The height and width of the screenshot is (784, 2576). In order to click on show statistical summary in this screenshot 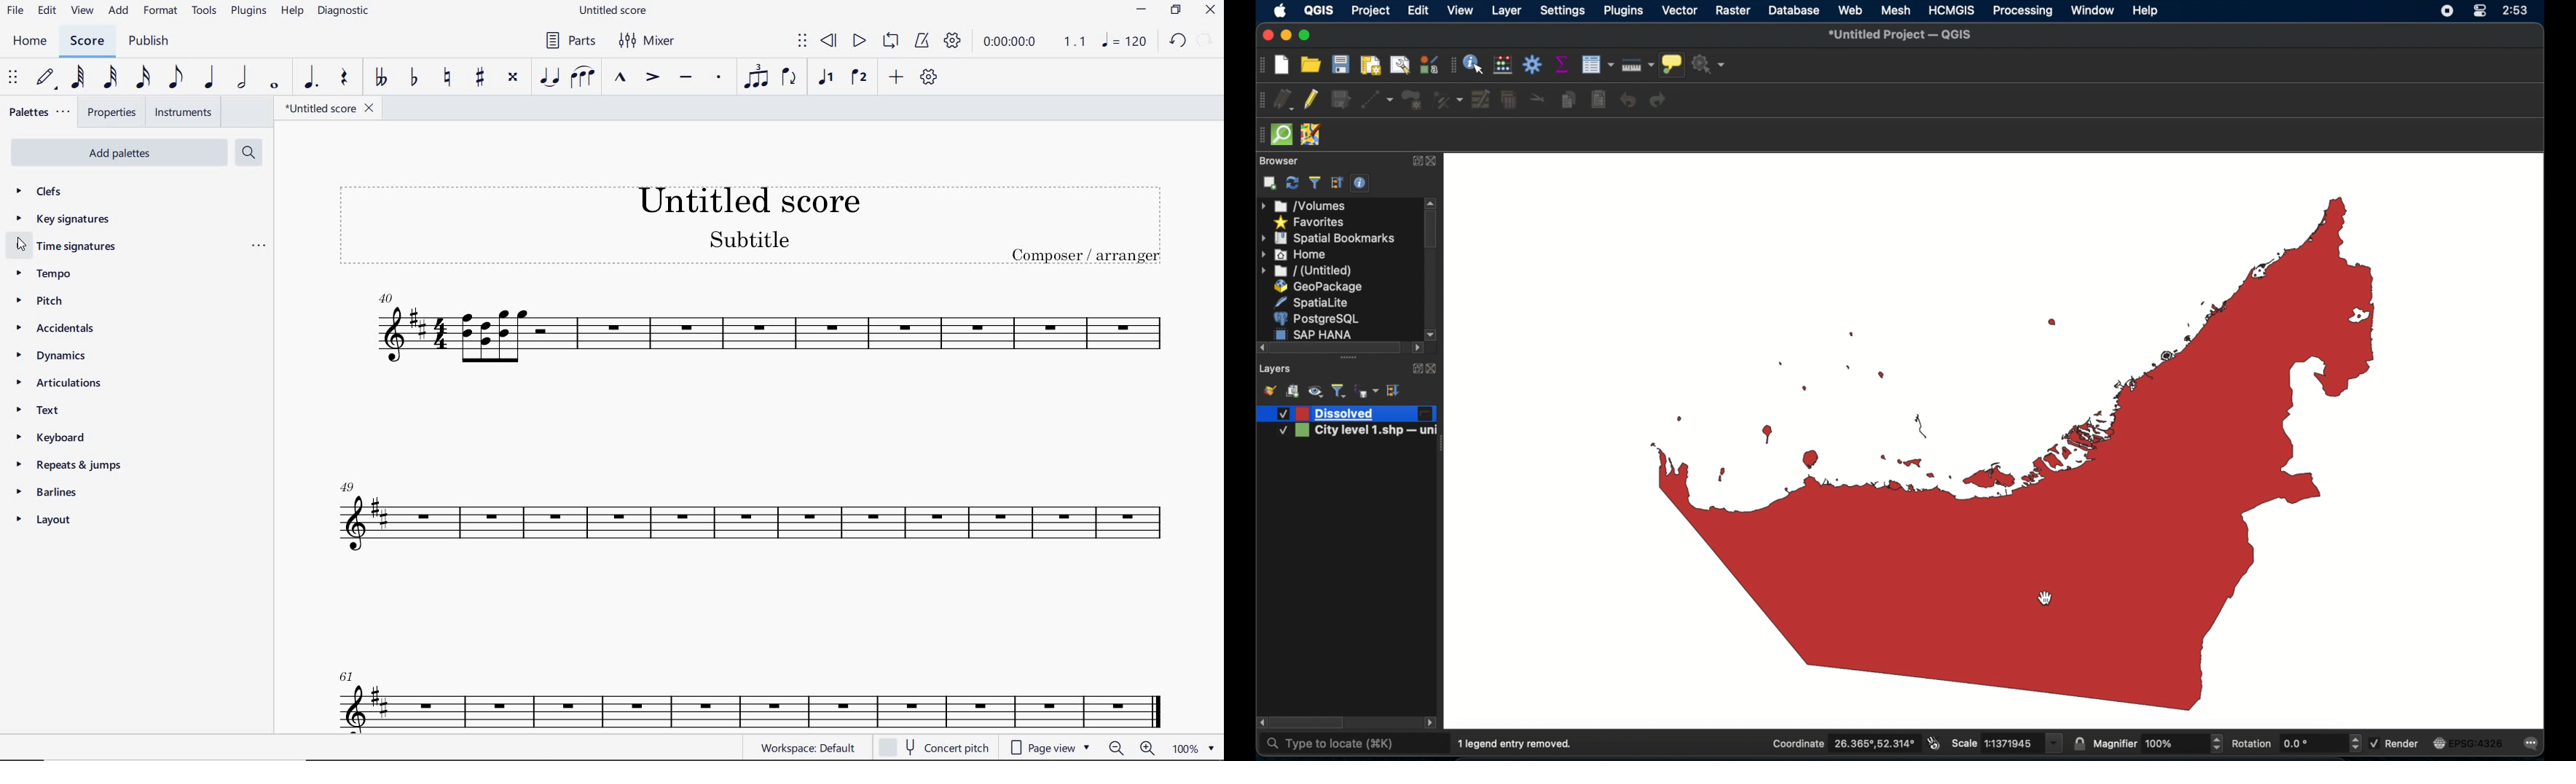, I will do `click(1563, 65)`.